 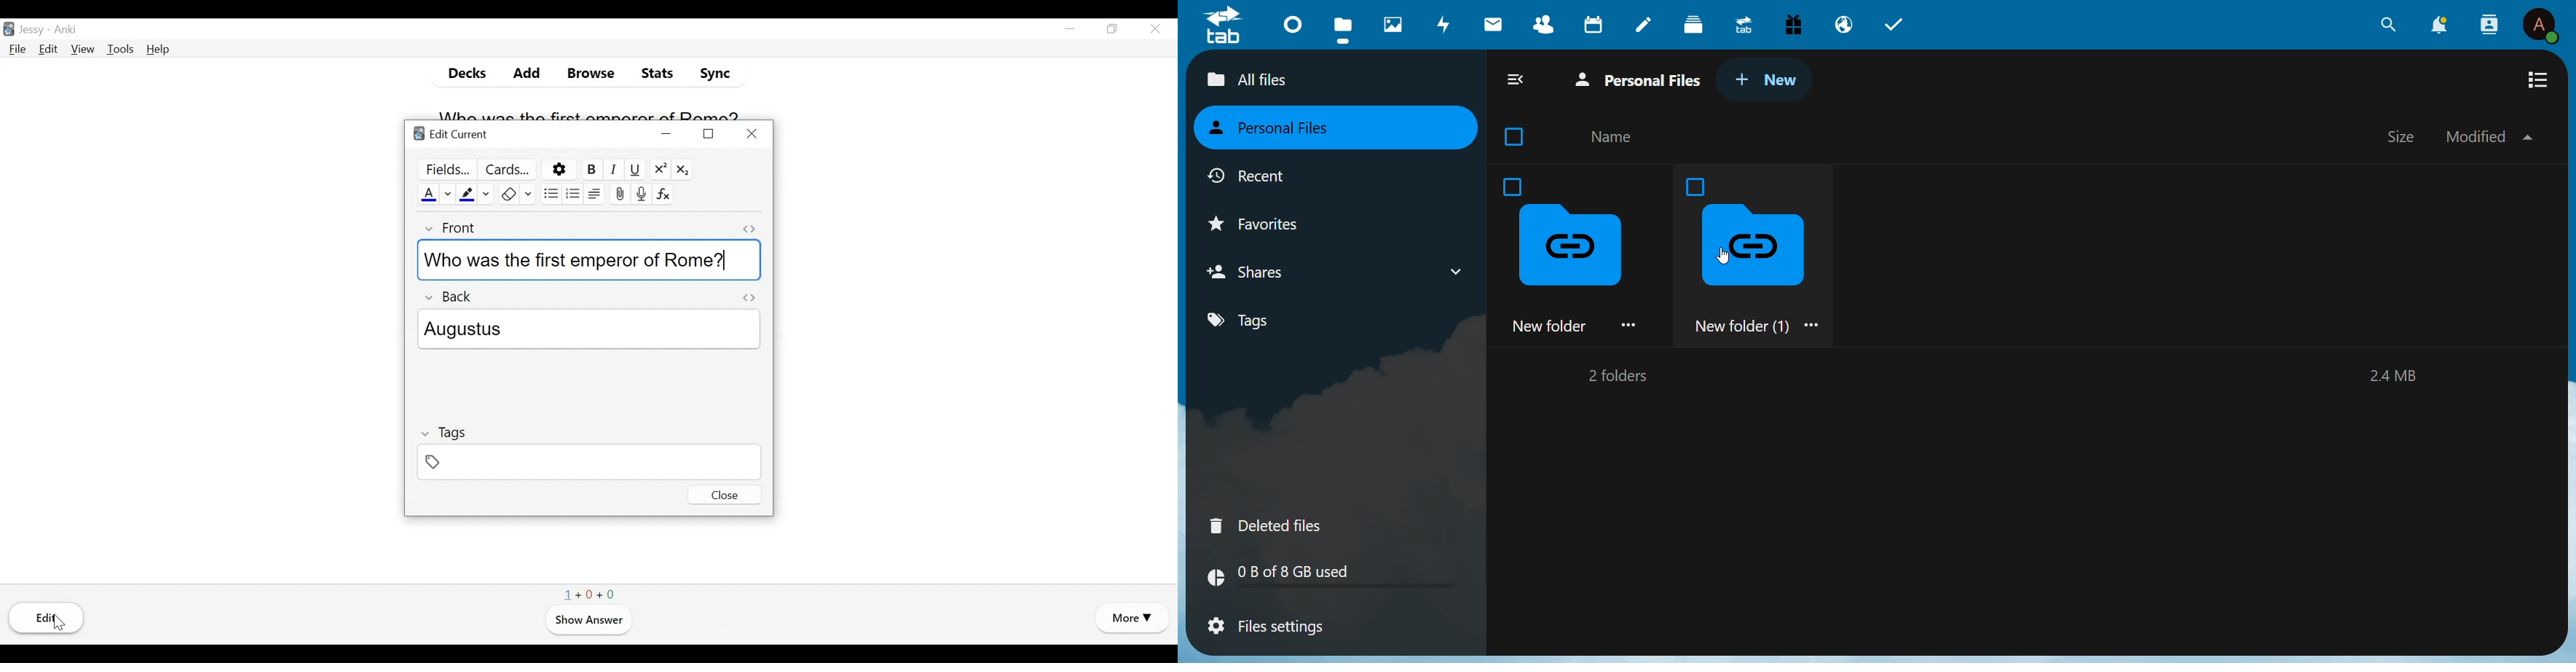 What do you see at coordinates (48, 618) in the screenshot?
I see `Edi` at bounding box center [48, 618].